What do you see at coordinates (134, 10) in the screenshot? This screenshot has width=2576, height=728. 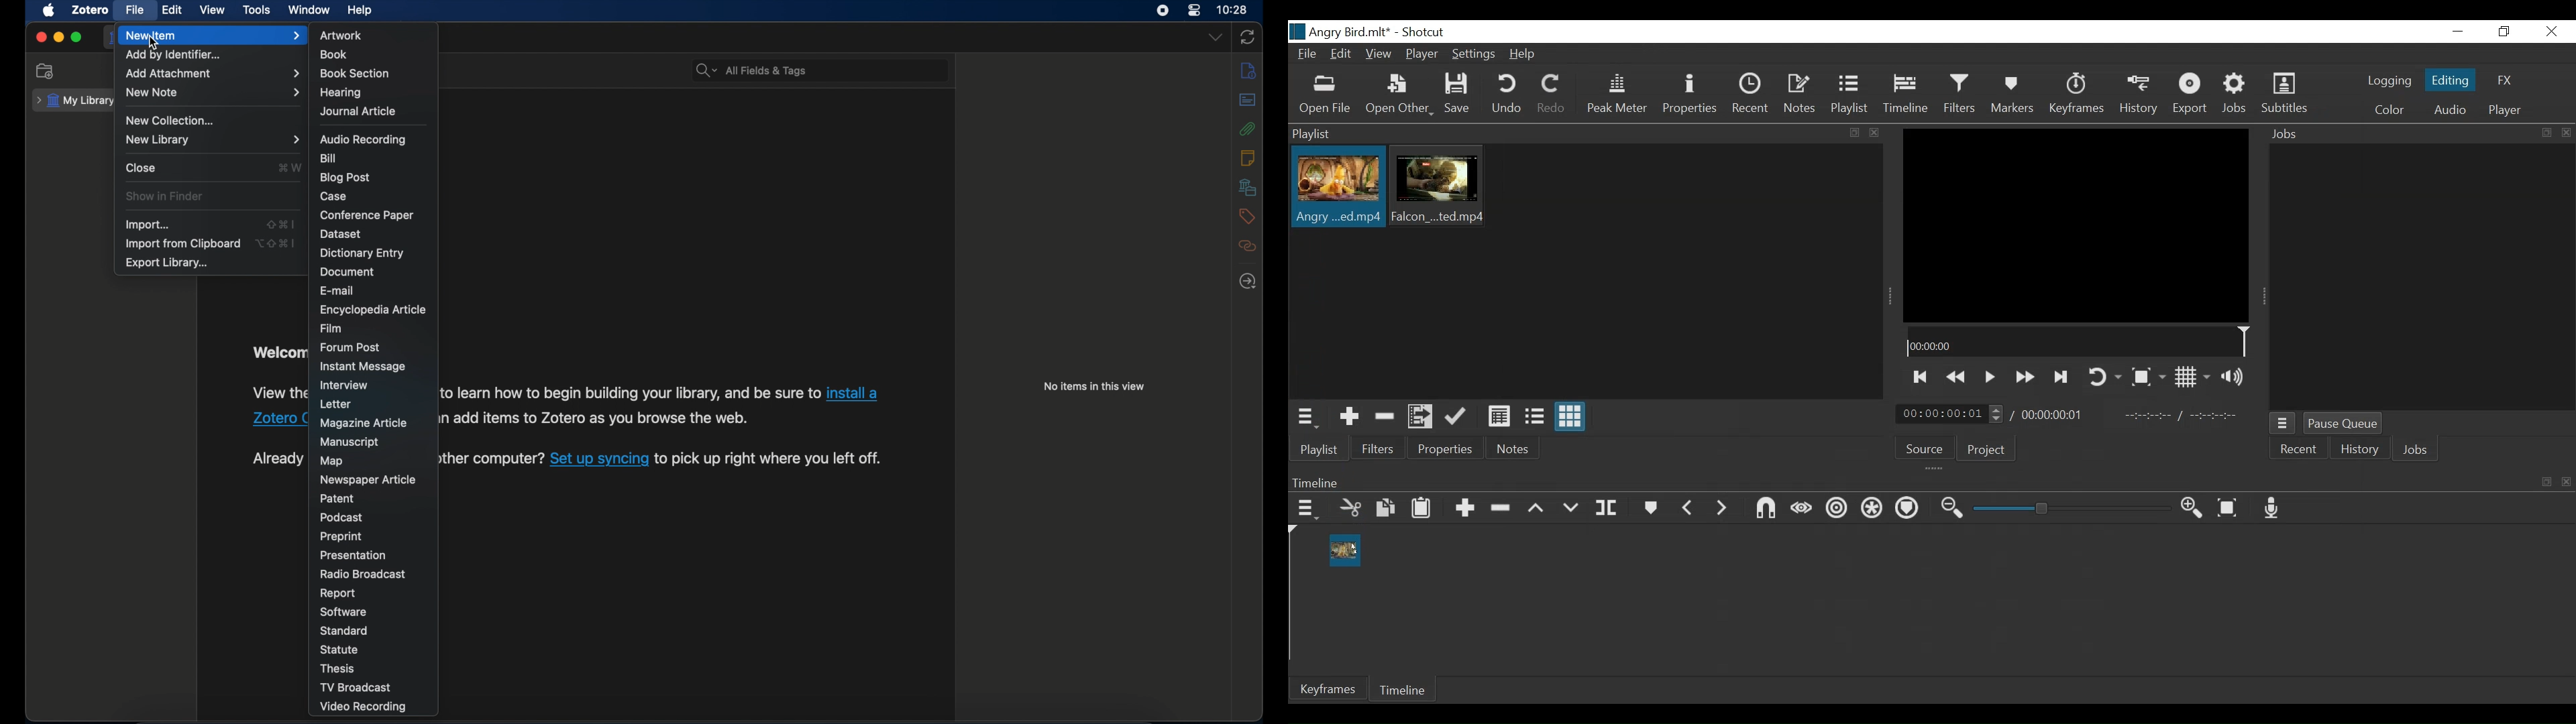 I see `file` at bounding box center [134, 10].